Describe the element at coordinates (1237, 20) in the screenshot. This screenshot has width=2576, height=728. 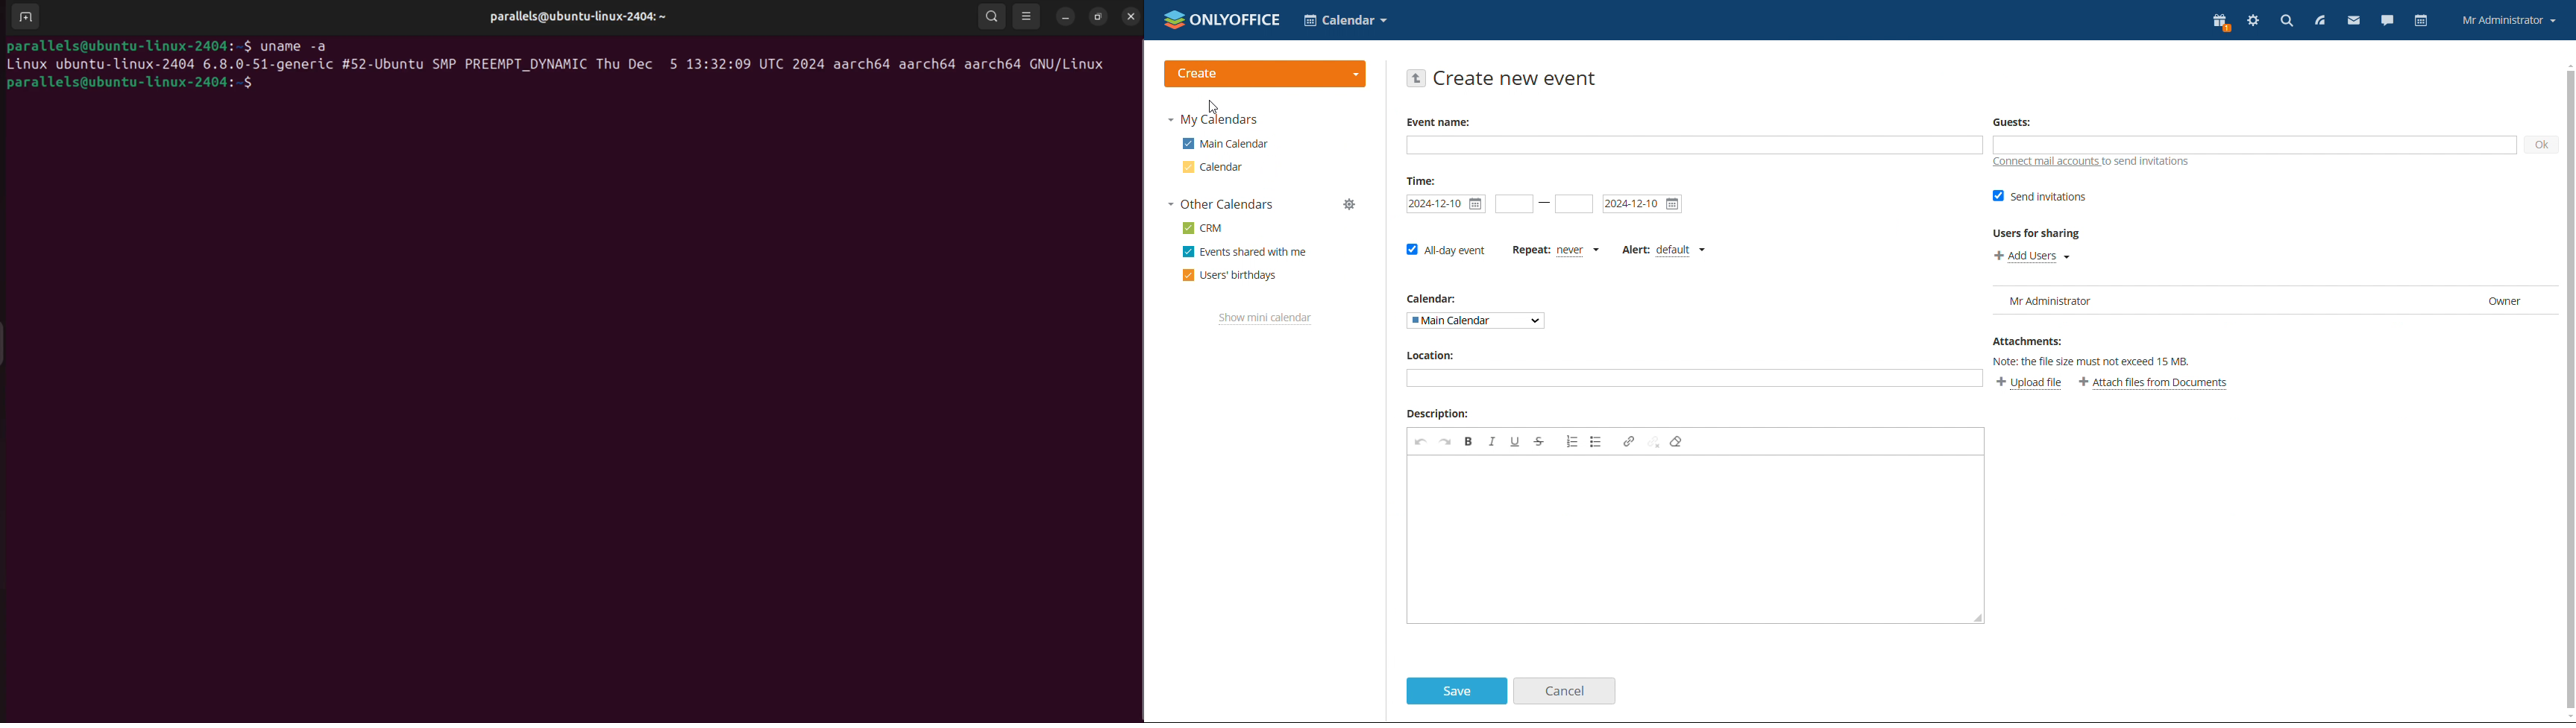
I see `onlyoffice` at that location.